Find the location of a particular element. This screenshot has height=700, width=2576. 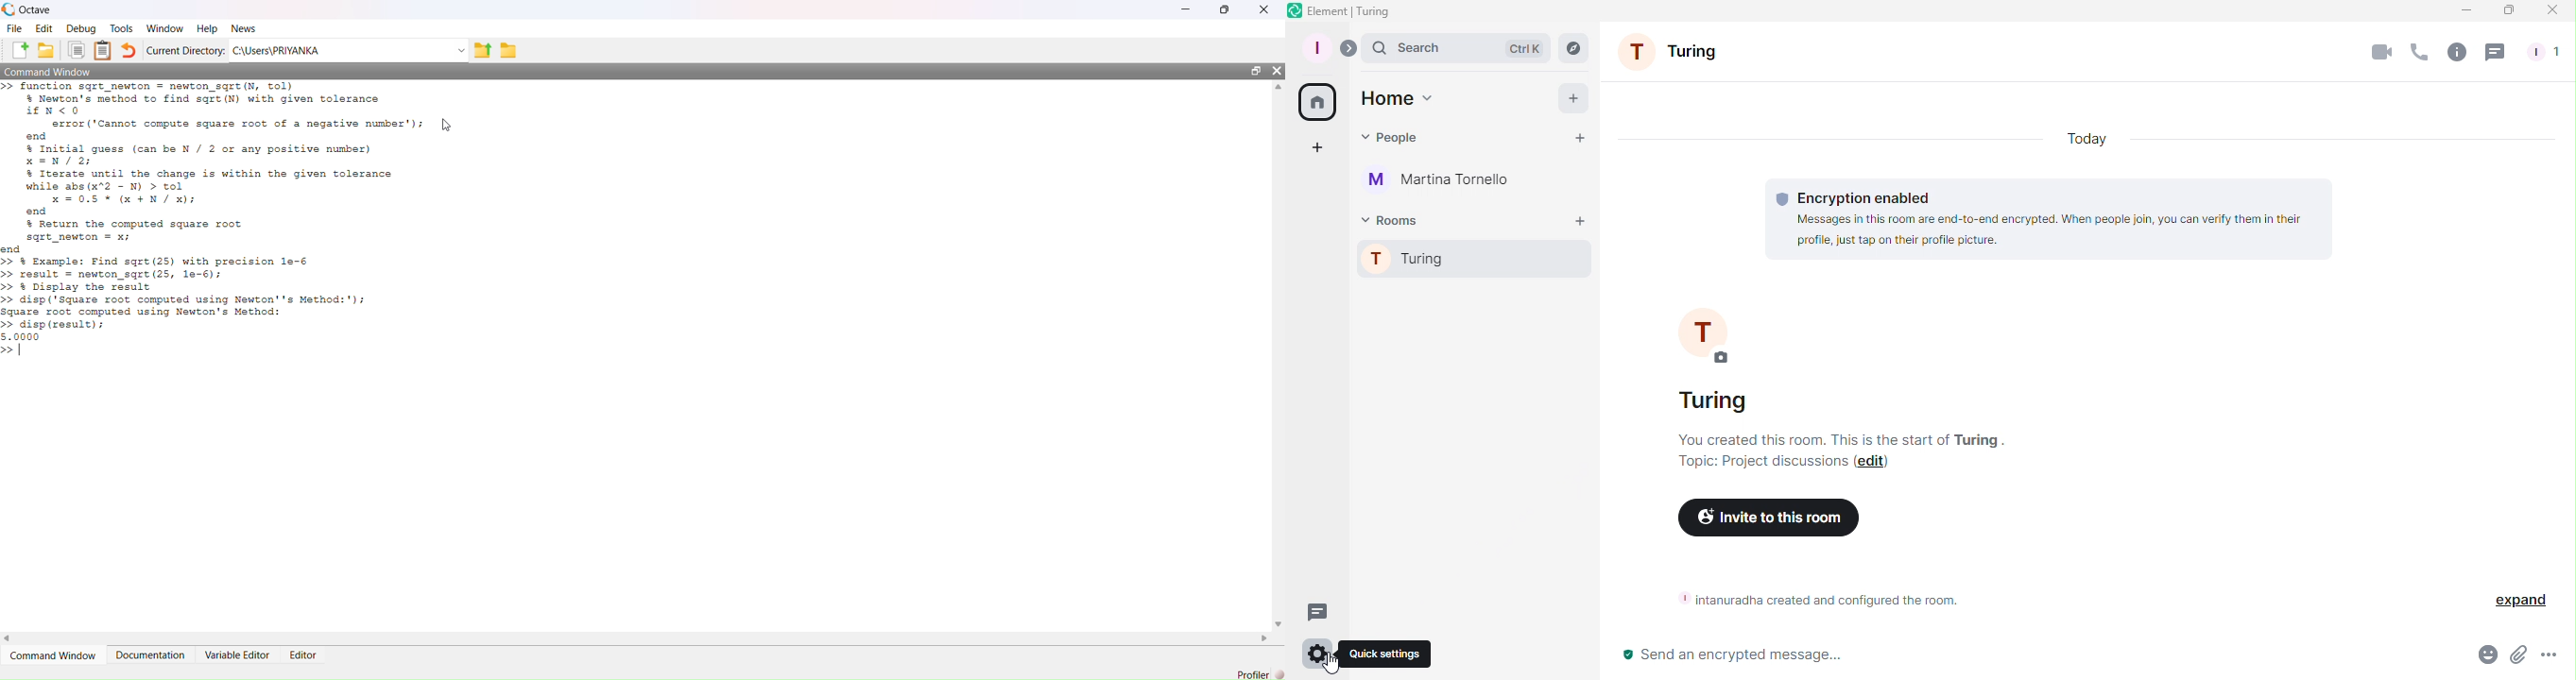

Open an existing file in editor is located at coordinates (49, 50).